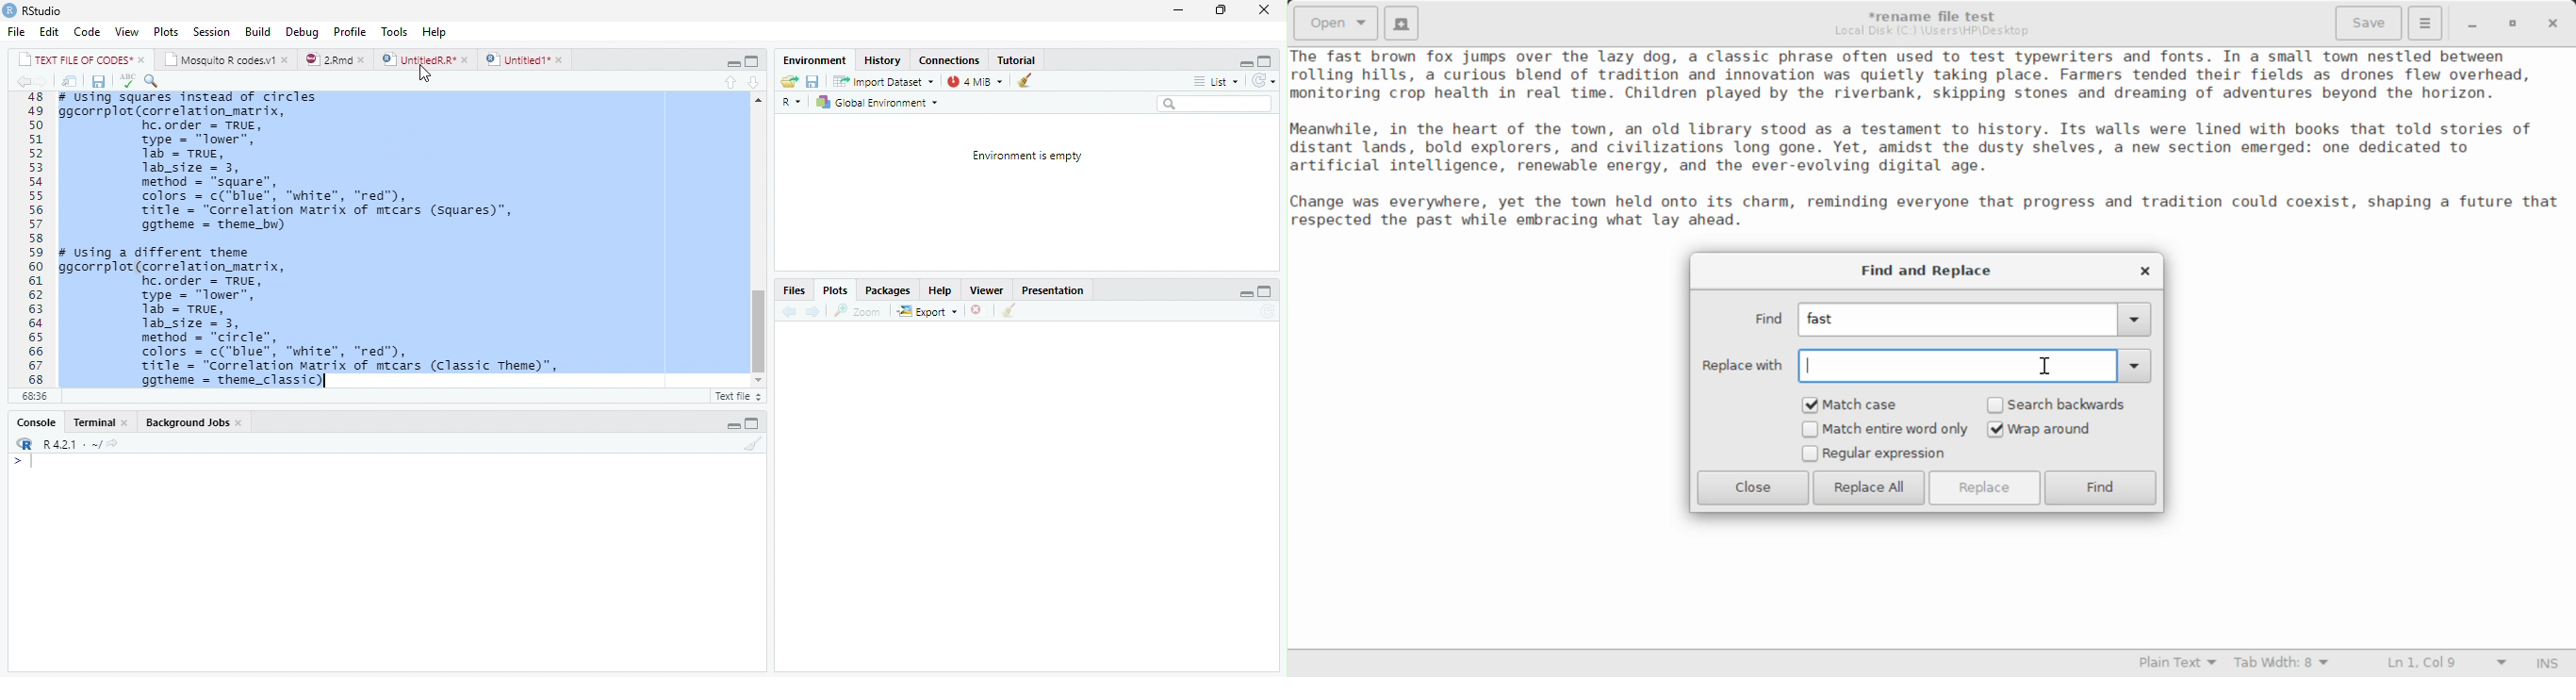 The height and width of the screenshot is (700, 2576). Describe the element at coordinates (1869, 488) in the screenshot. I see `Replace All ` at that location.